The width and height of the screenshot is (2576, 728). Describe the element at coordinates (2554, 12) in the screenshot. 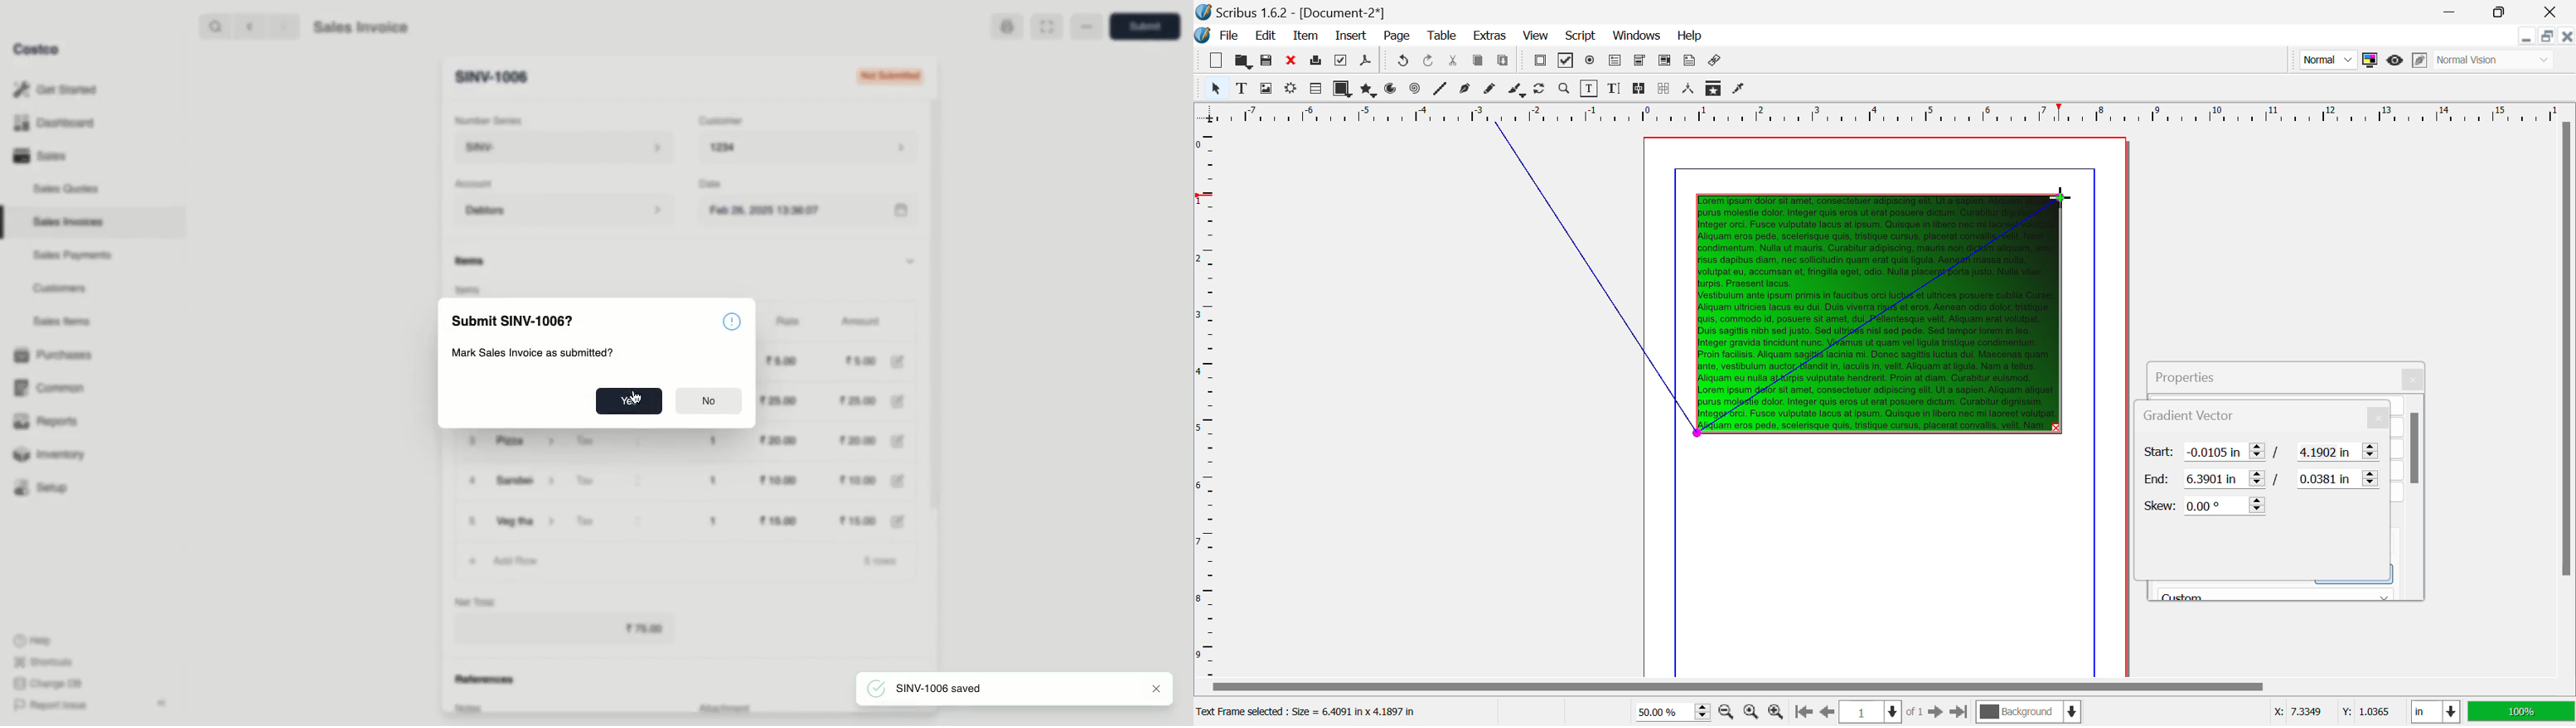

I see `Close` at that location.